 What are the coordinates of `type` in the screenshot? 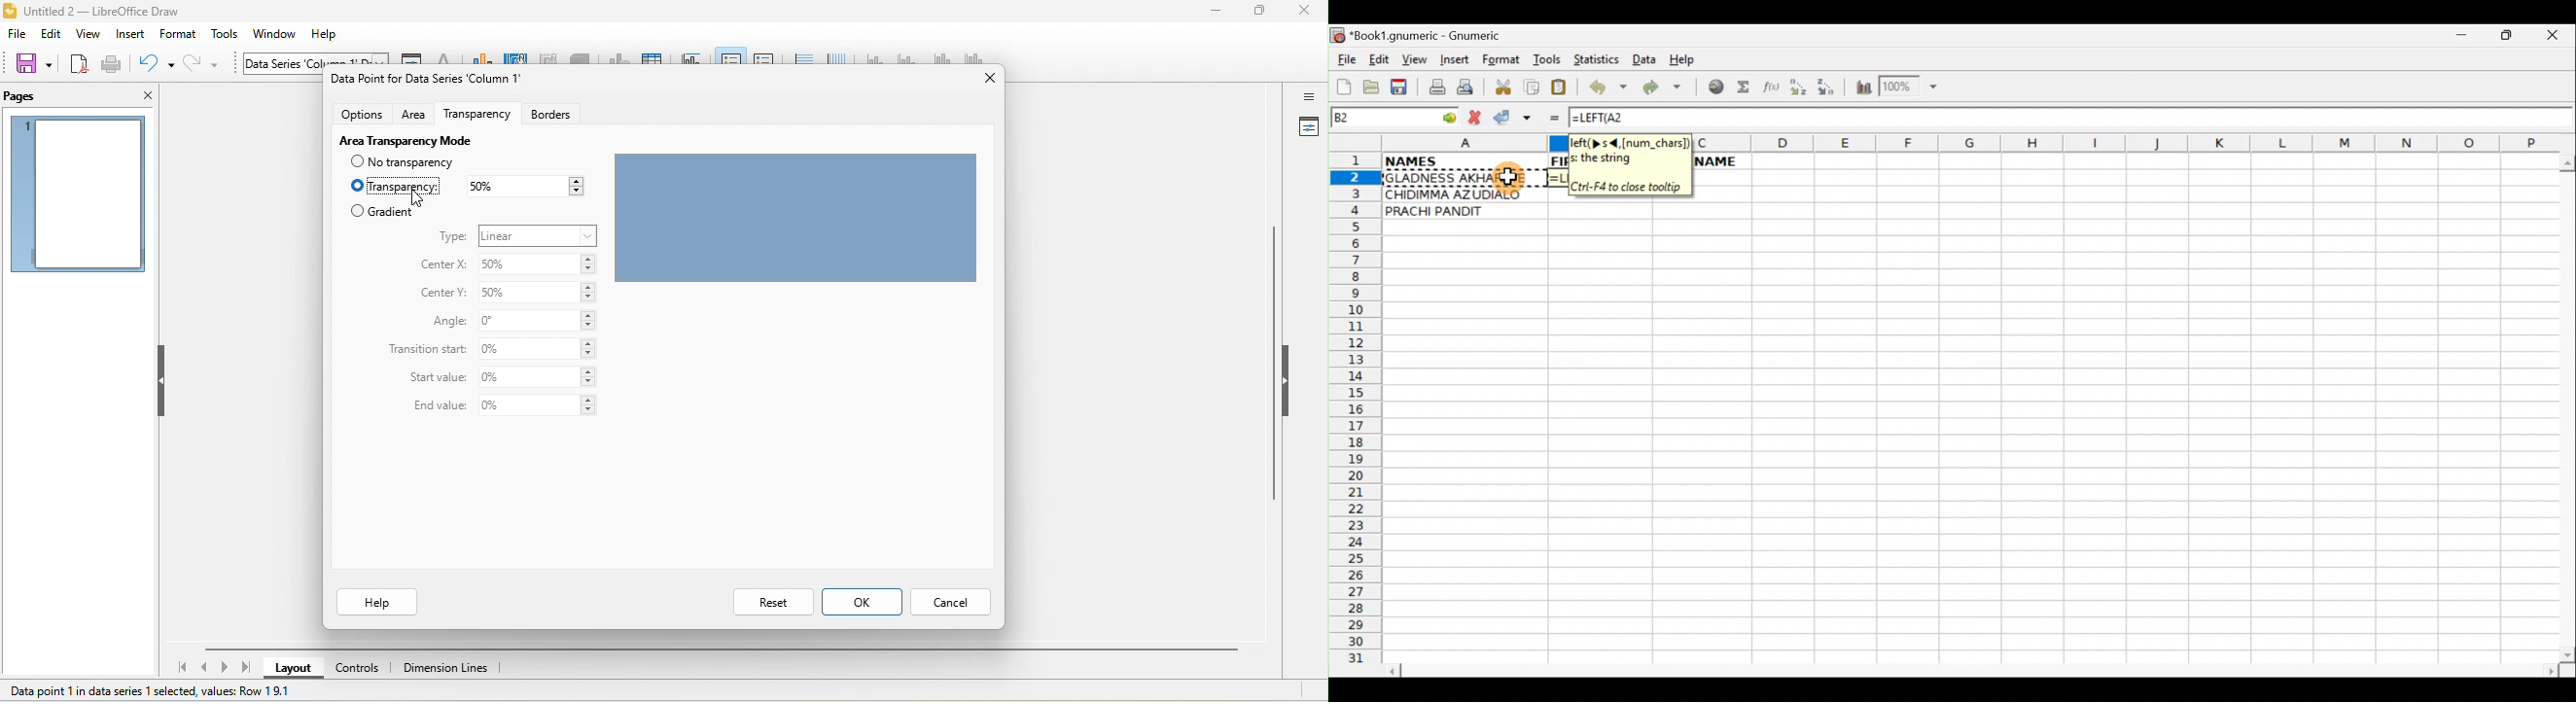 It's located at (450, 234).